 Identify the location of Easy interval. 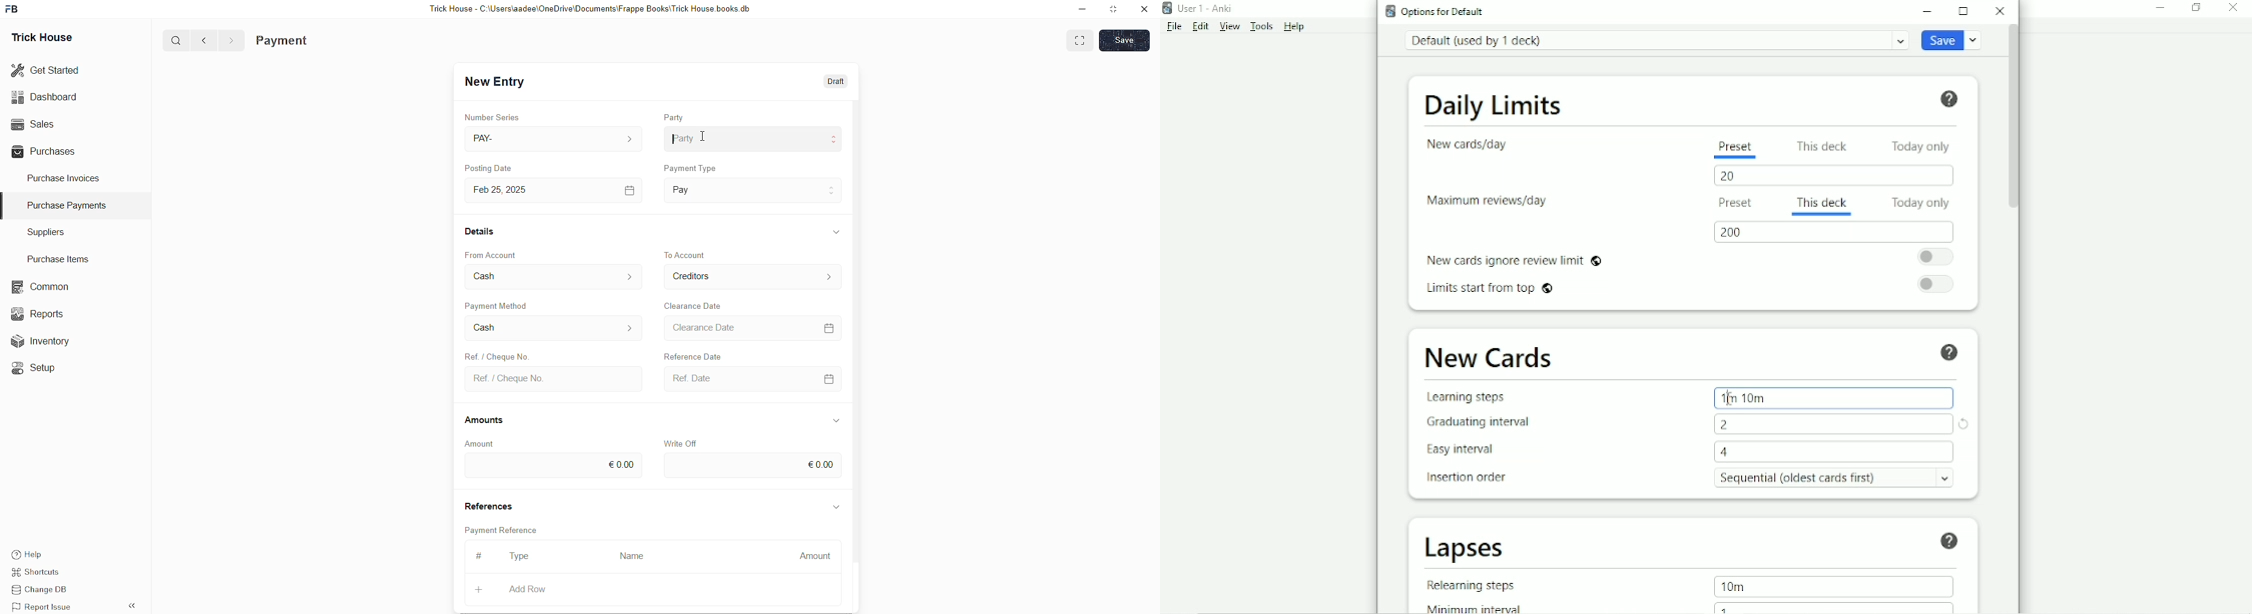
(1467, 449).